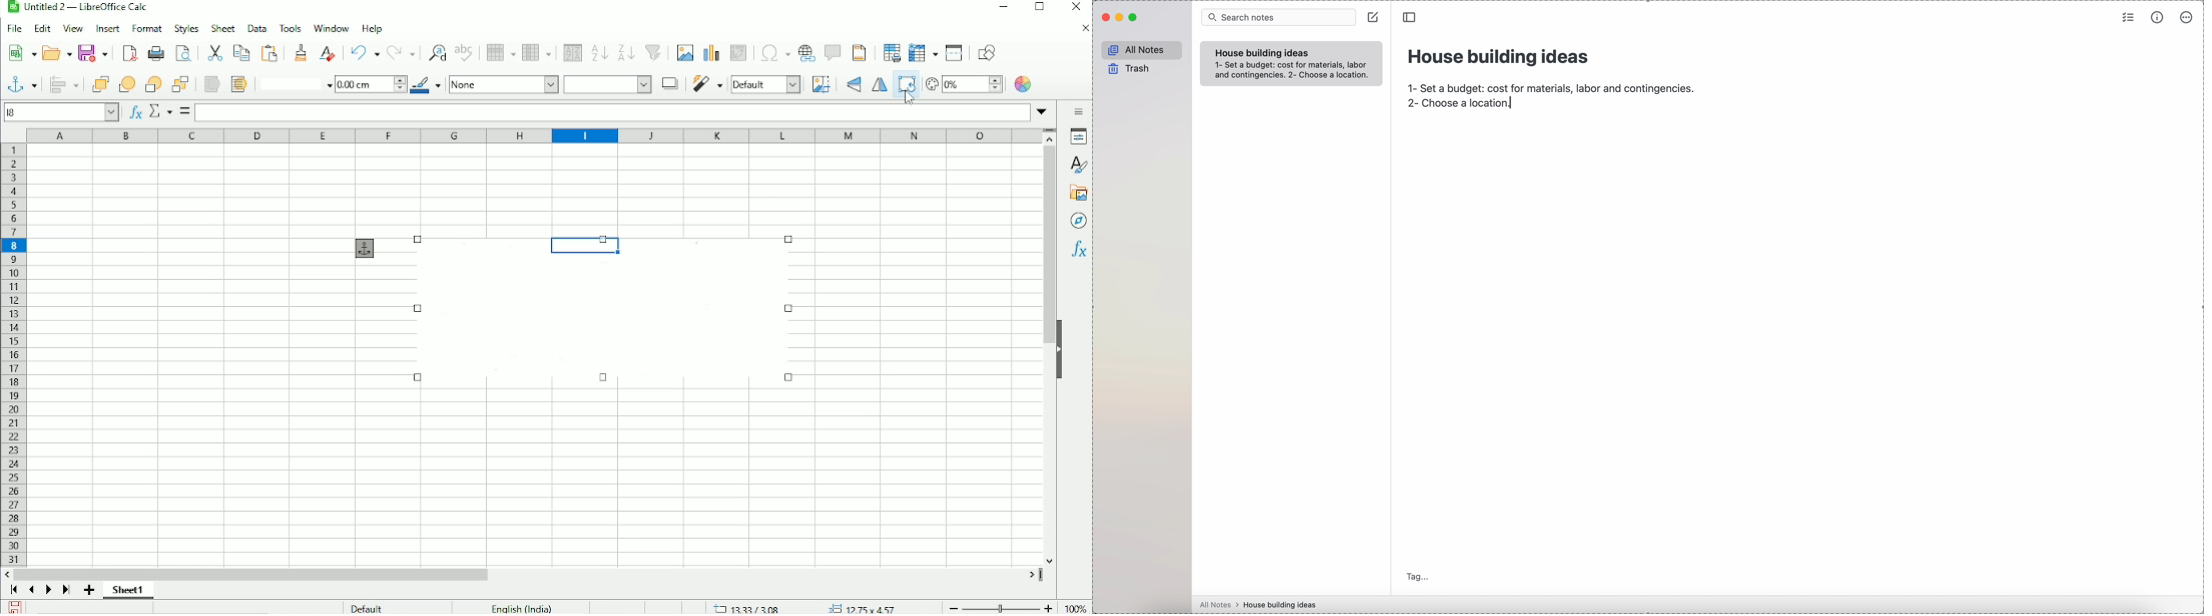  Describe the element at coordinates (155, 53) in the screenshot. I see `Print` at that location.